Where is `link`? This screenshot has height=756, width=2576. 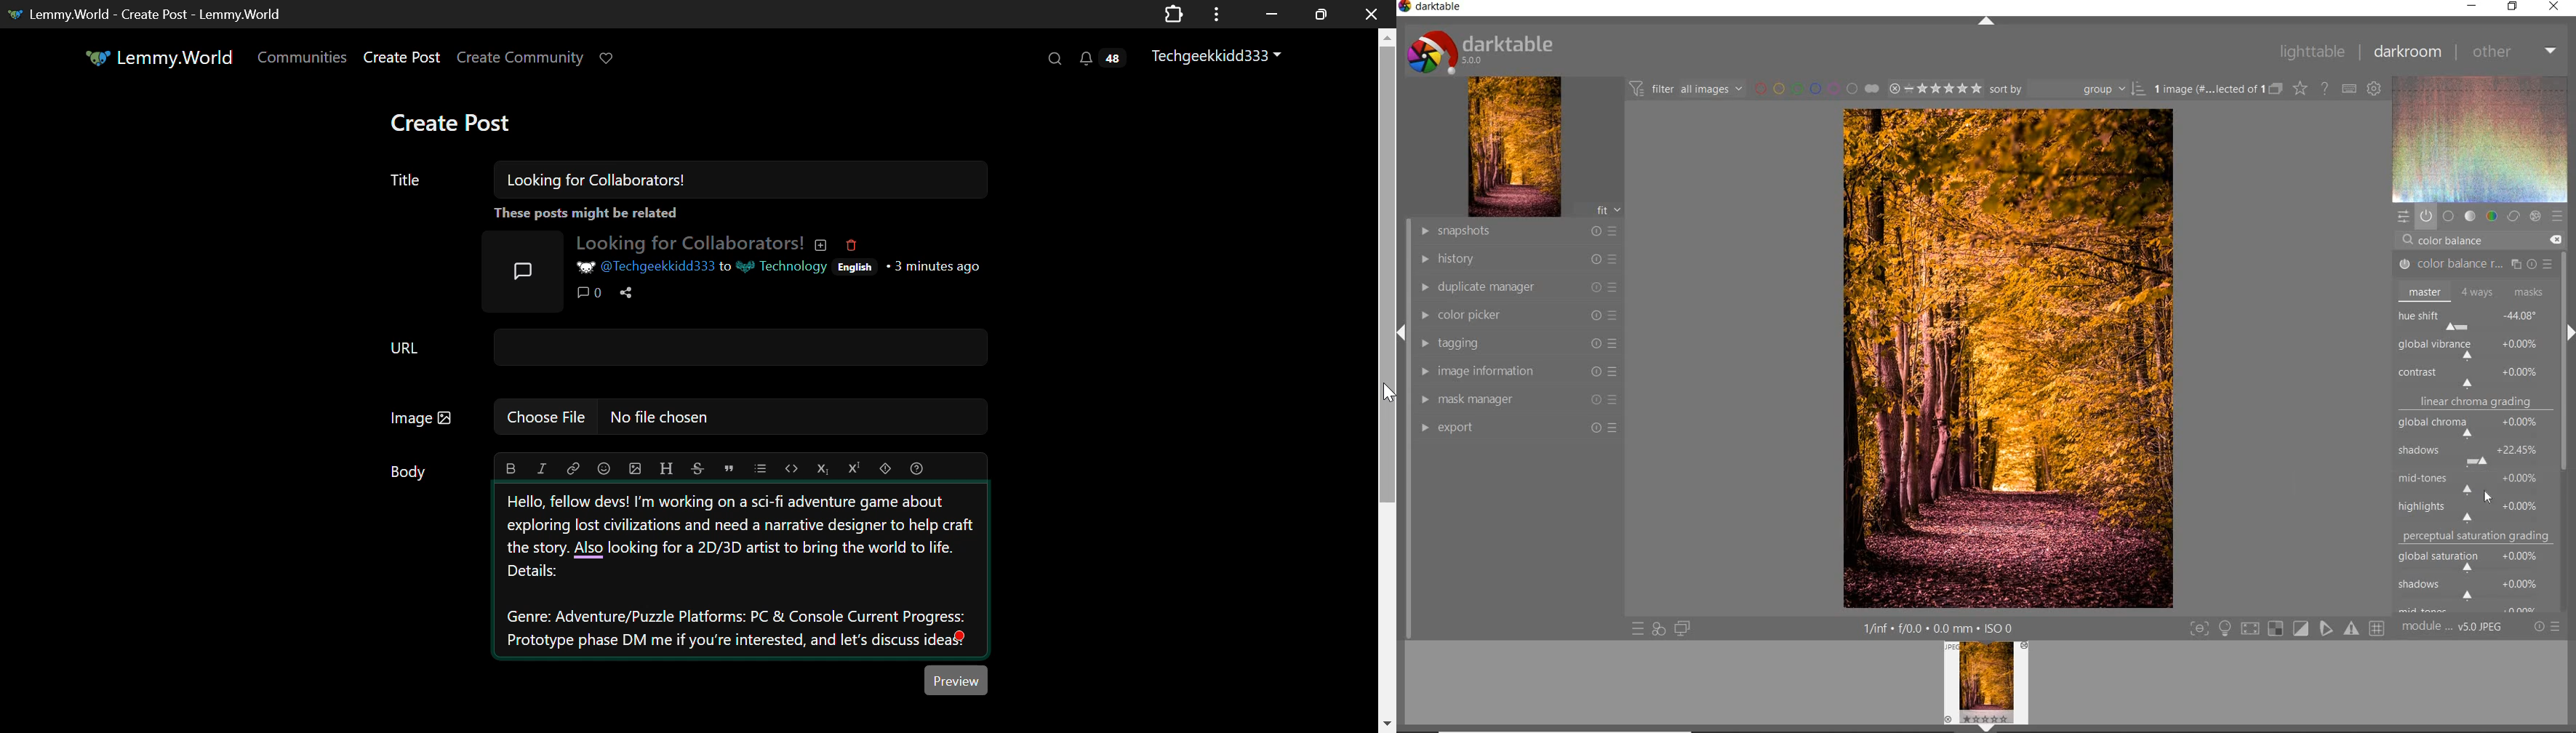 link is located at coordinates (575, 469).